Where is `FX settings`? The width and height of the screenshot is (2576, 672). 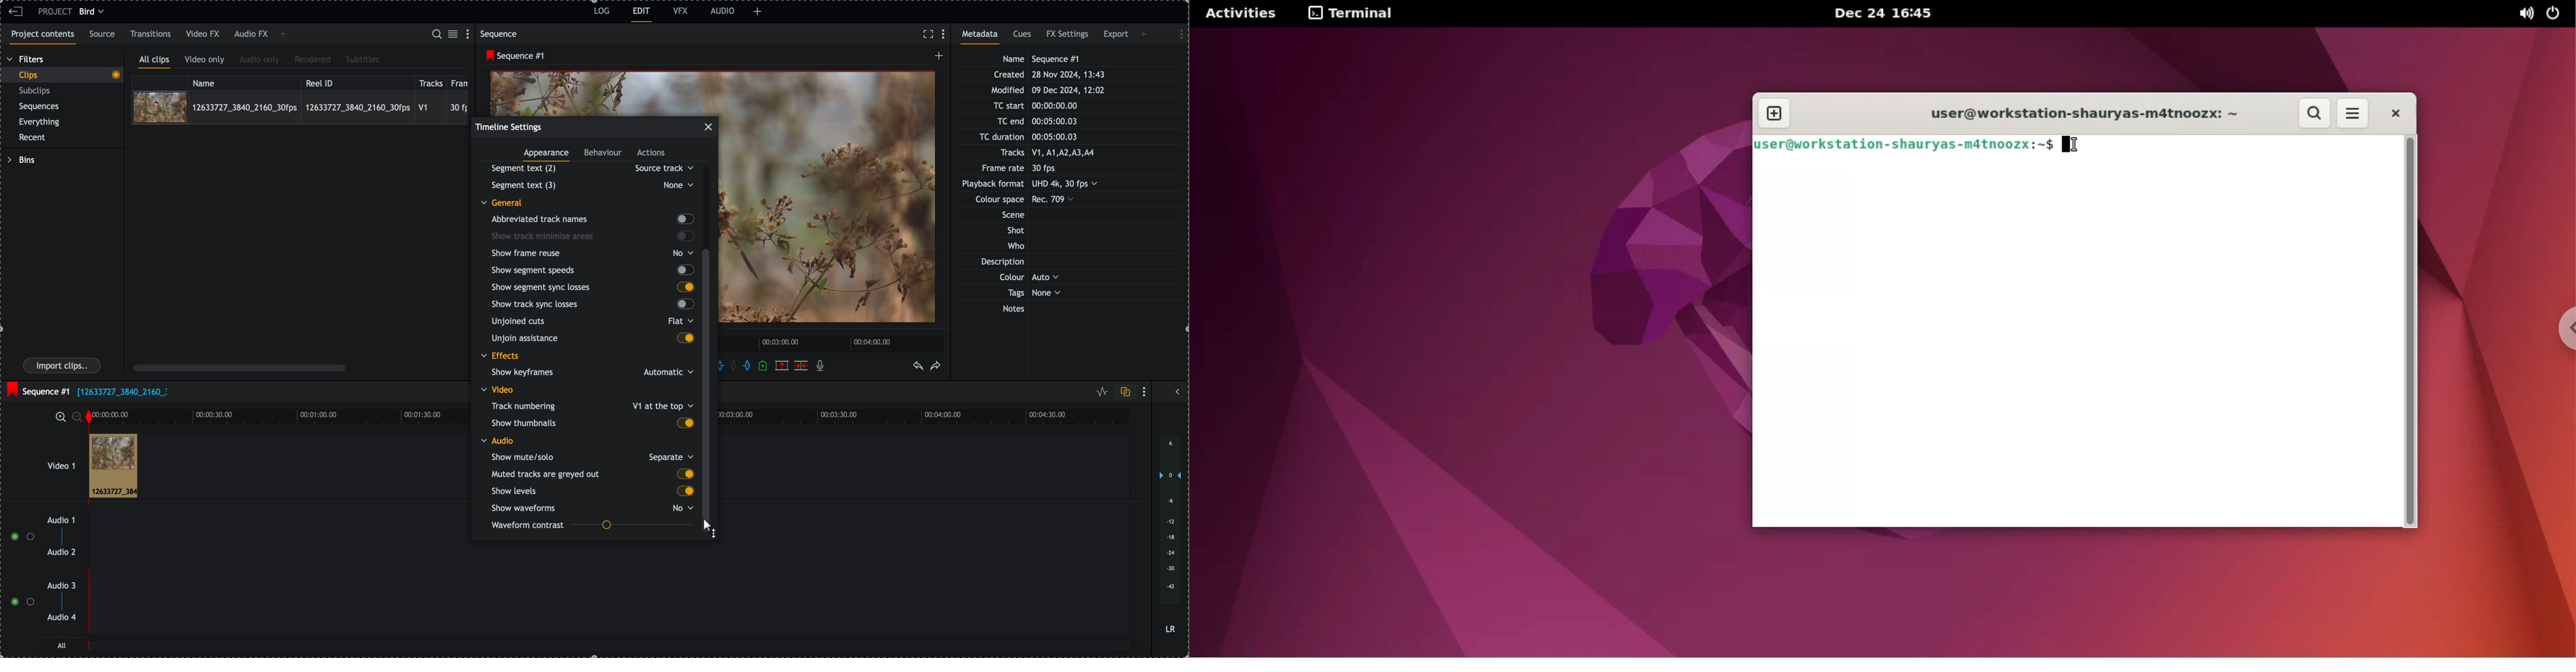
FX settings is located at coordinates (1069, 36).